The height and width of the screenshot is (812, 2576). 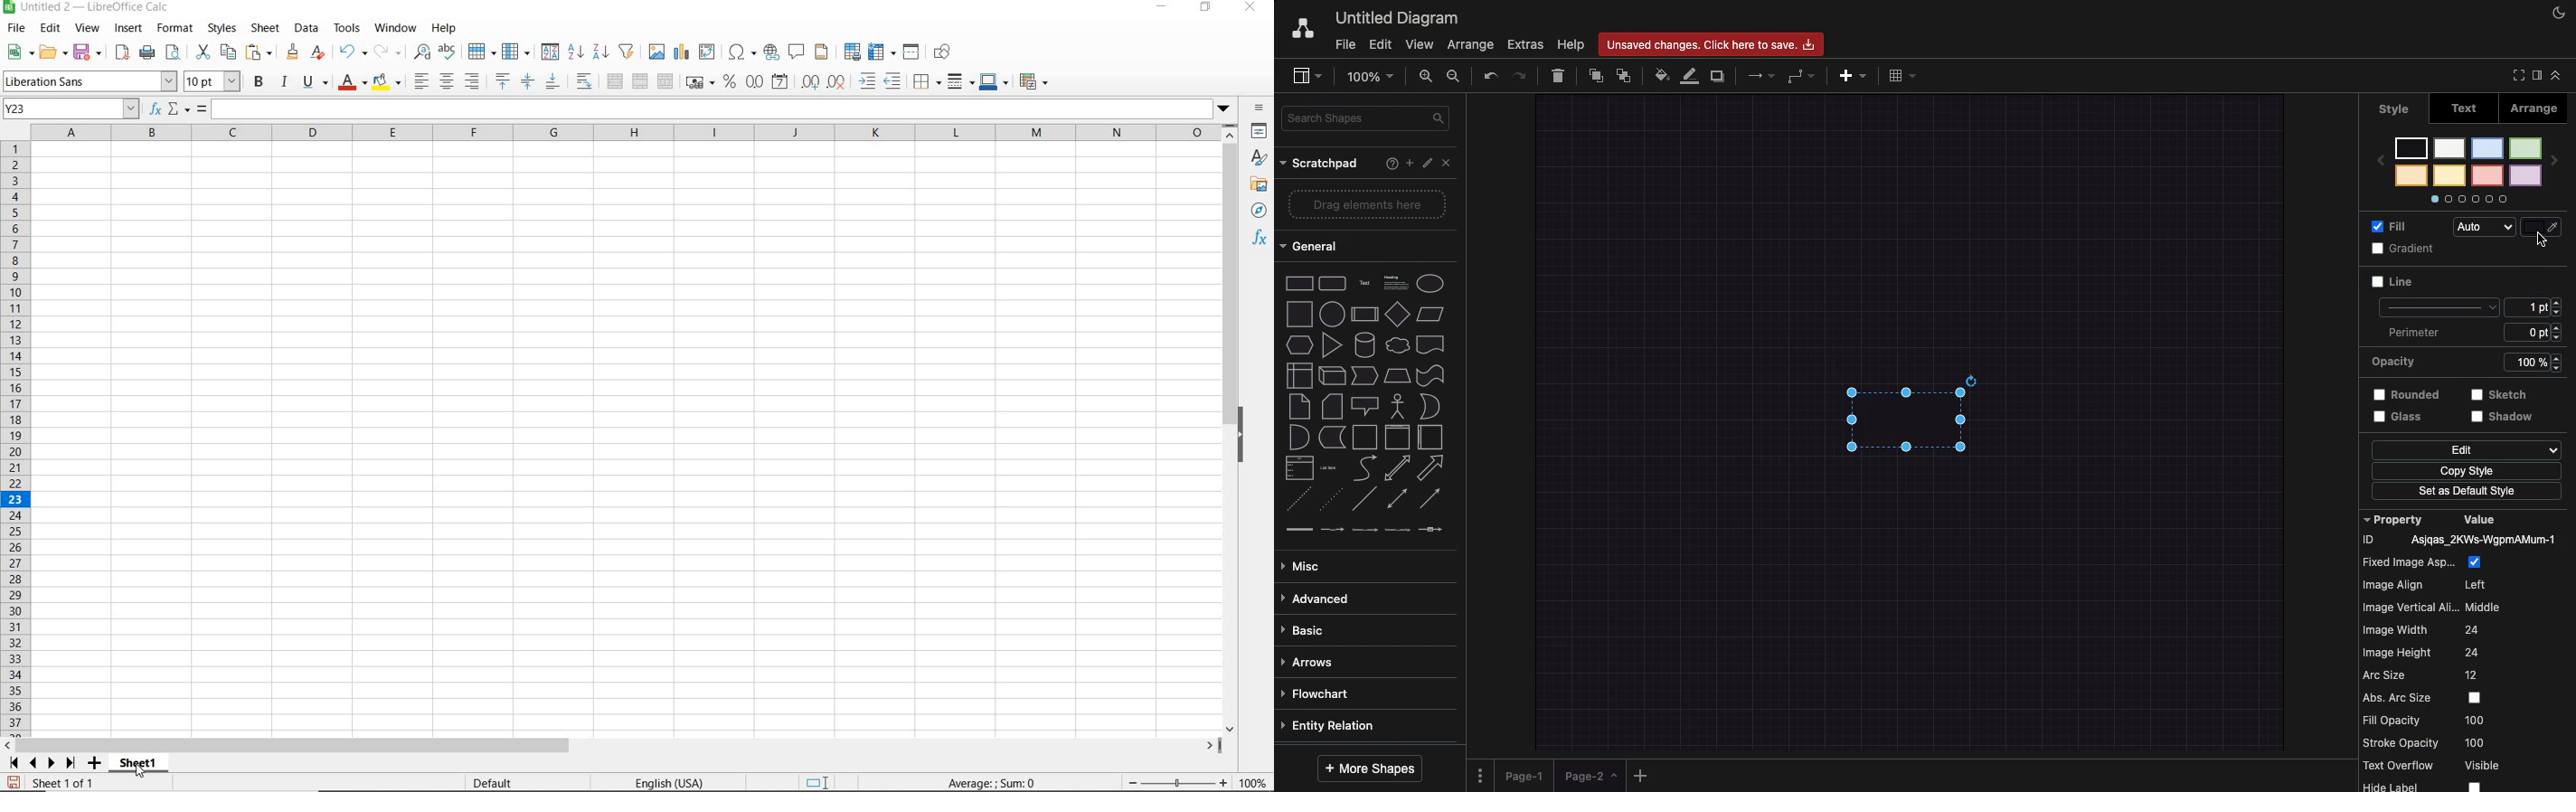 I want to click on sketch, so click(x=2500, y=393).